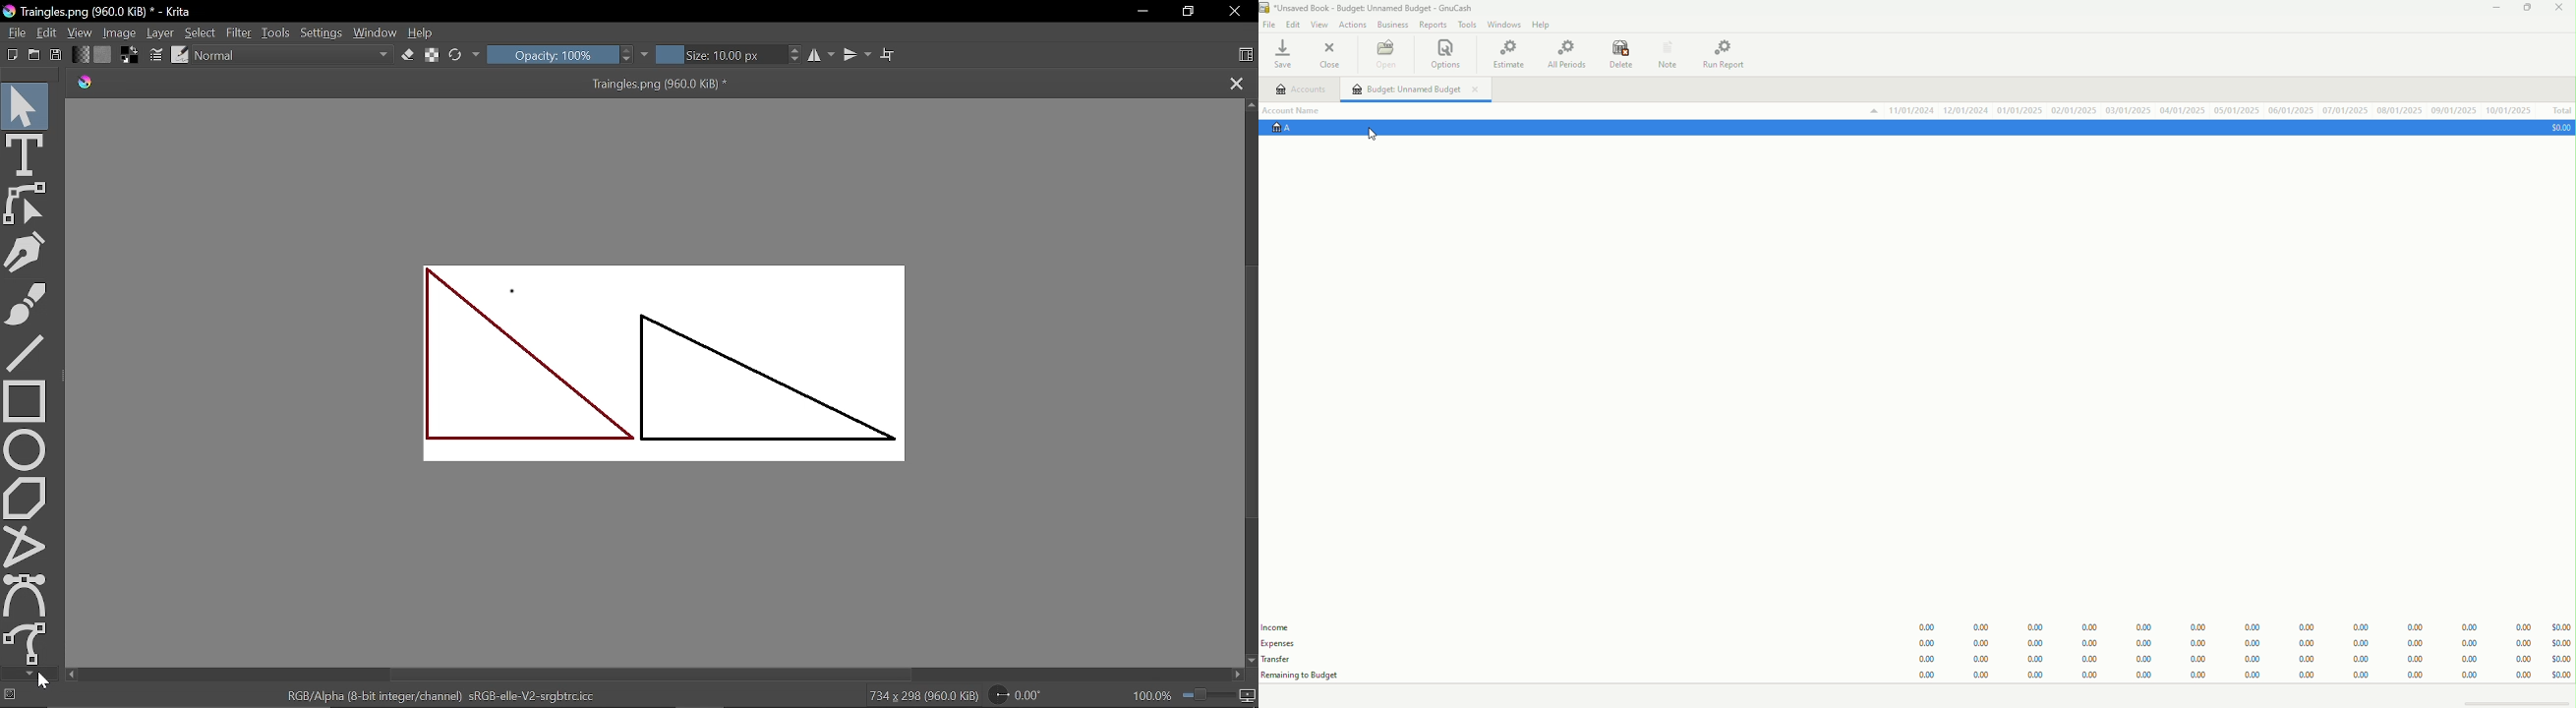  Describe the element at coordinates (119, 32) in the screenshot. I see `Image` at that location.